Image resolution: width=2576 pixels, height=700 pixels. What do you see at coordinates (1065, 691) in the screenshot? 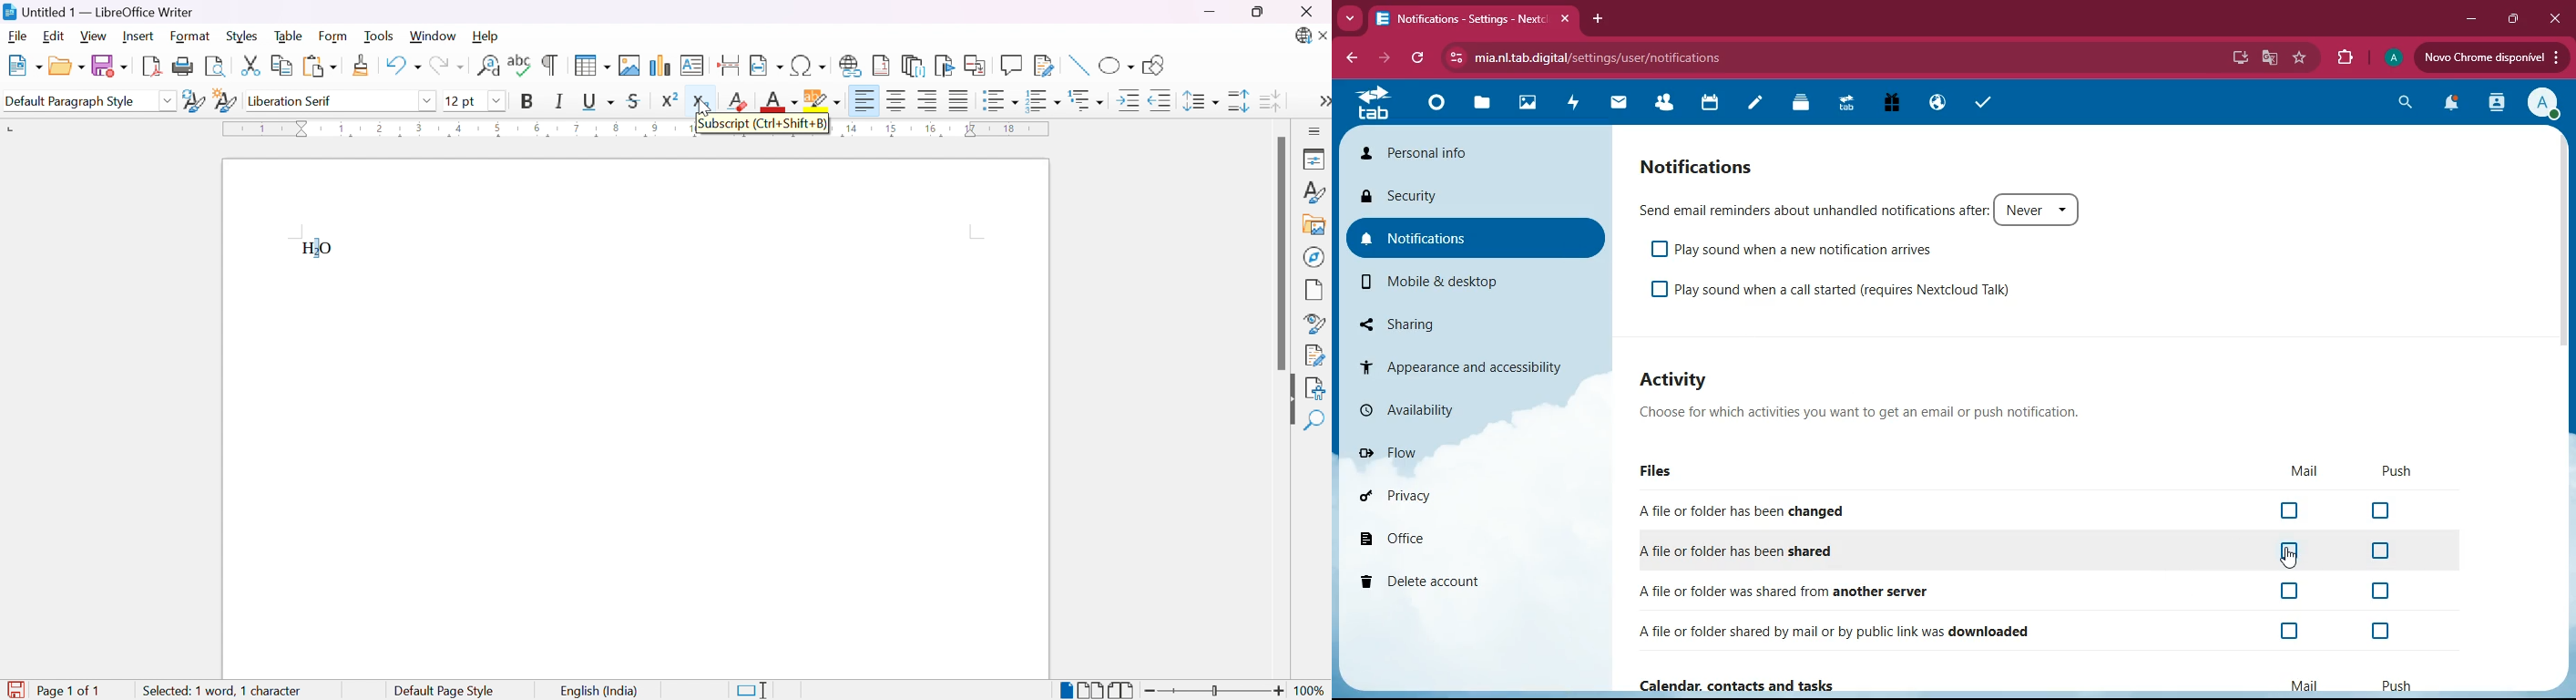
I see `Single-page break` at bounding box center [1065, 691].